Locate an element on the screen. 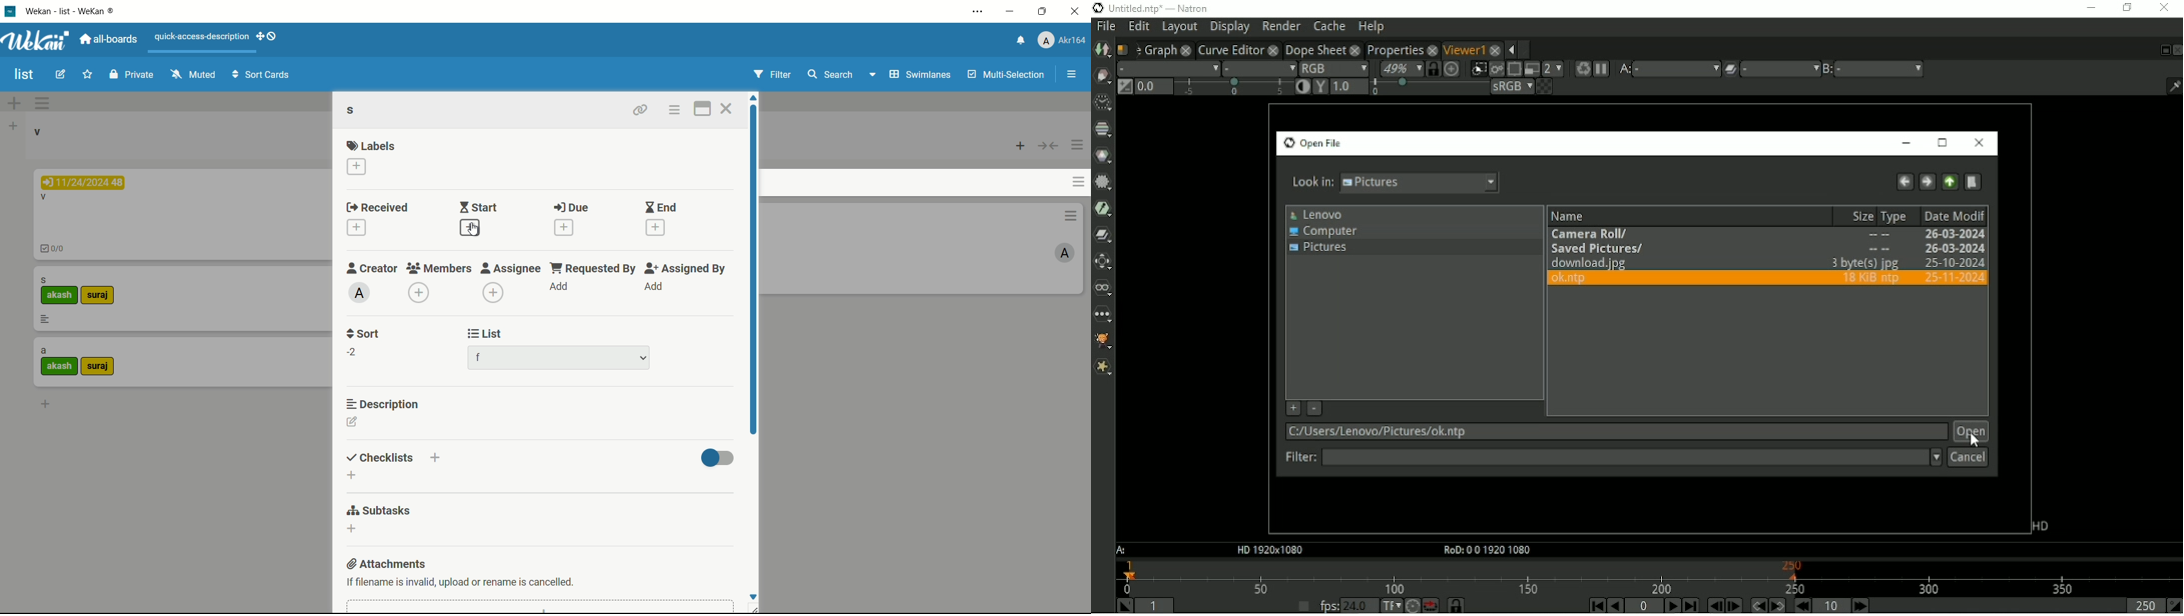  Render image is located at coordinates (1496, 69).